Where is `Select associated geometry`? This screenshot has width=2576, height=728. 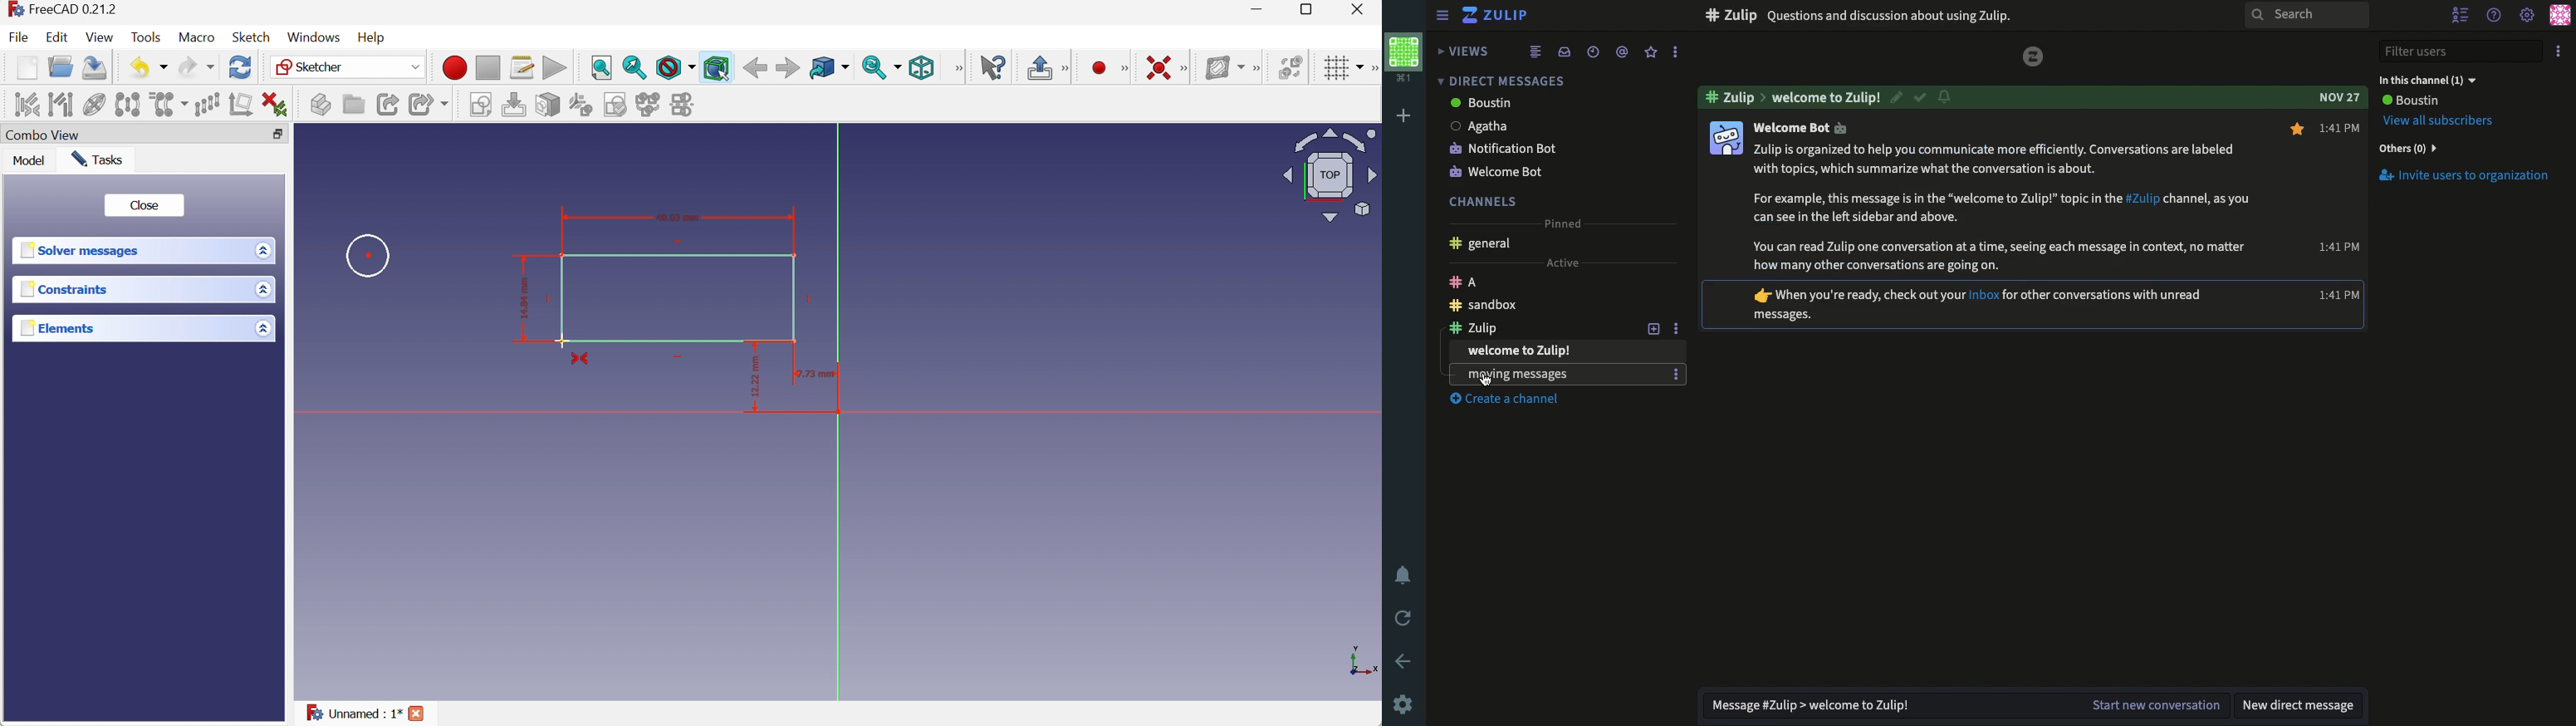
Select associated geometry is located at coordinates (63, 104).